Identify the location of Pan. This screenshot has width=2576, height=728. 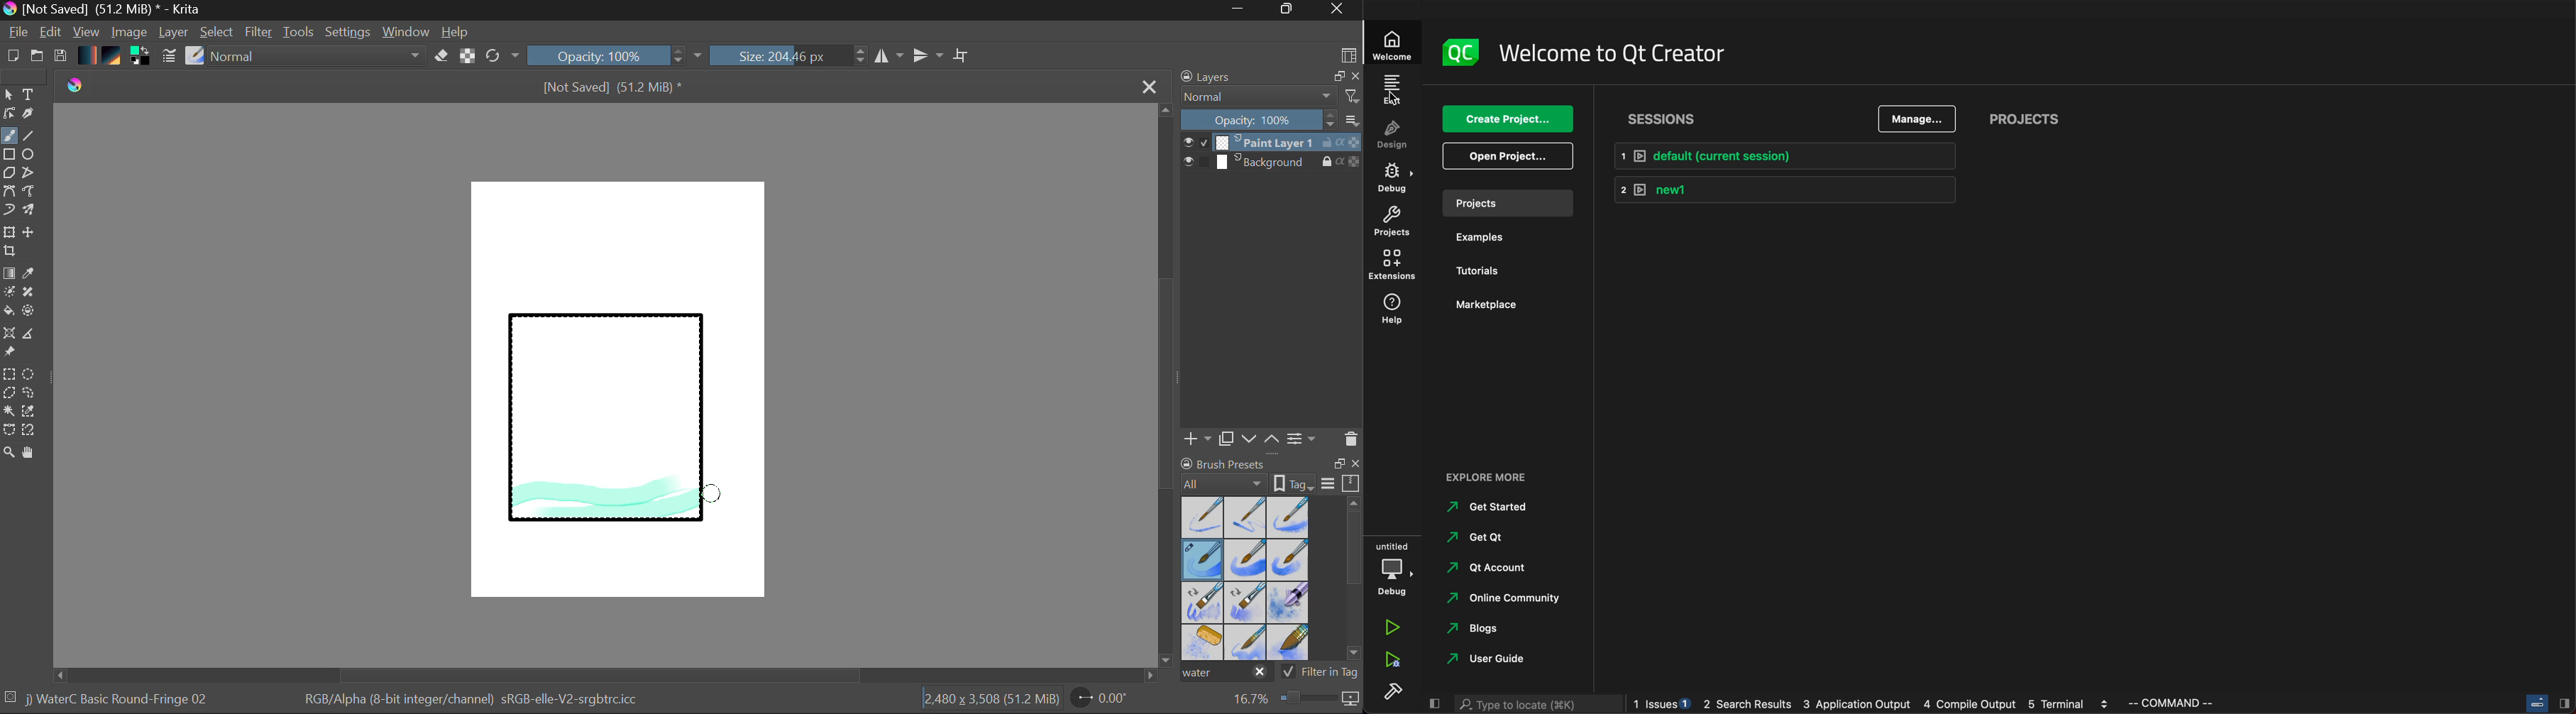
(33, 455).